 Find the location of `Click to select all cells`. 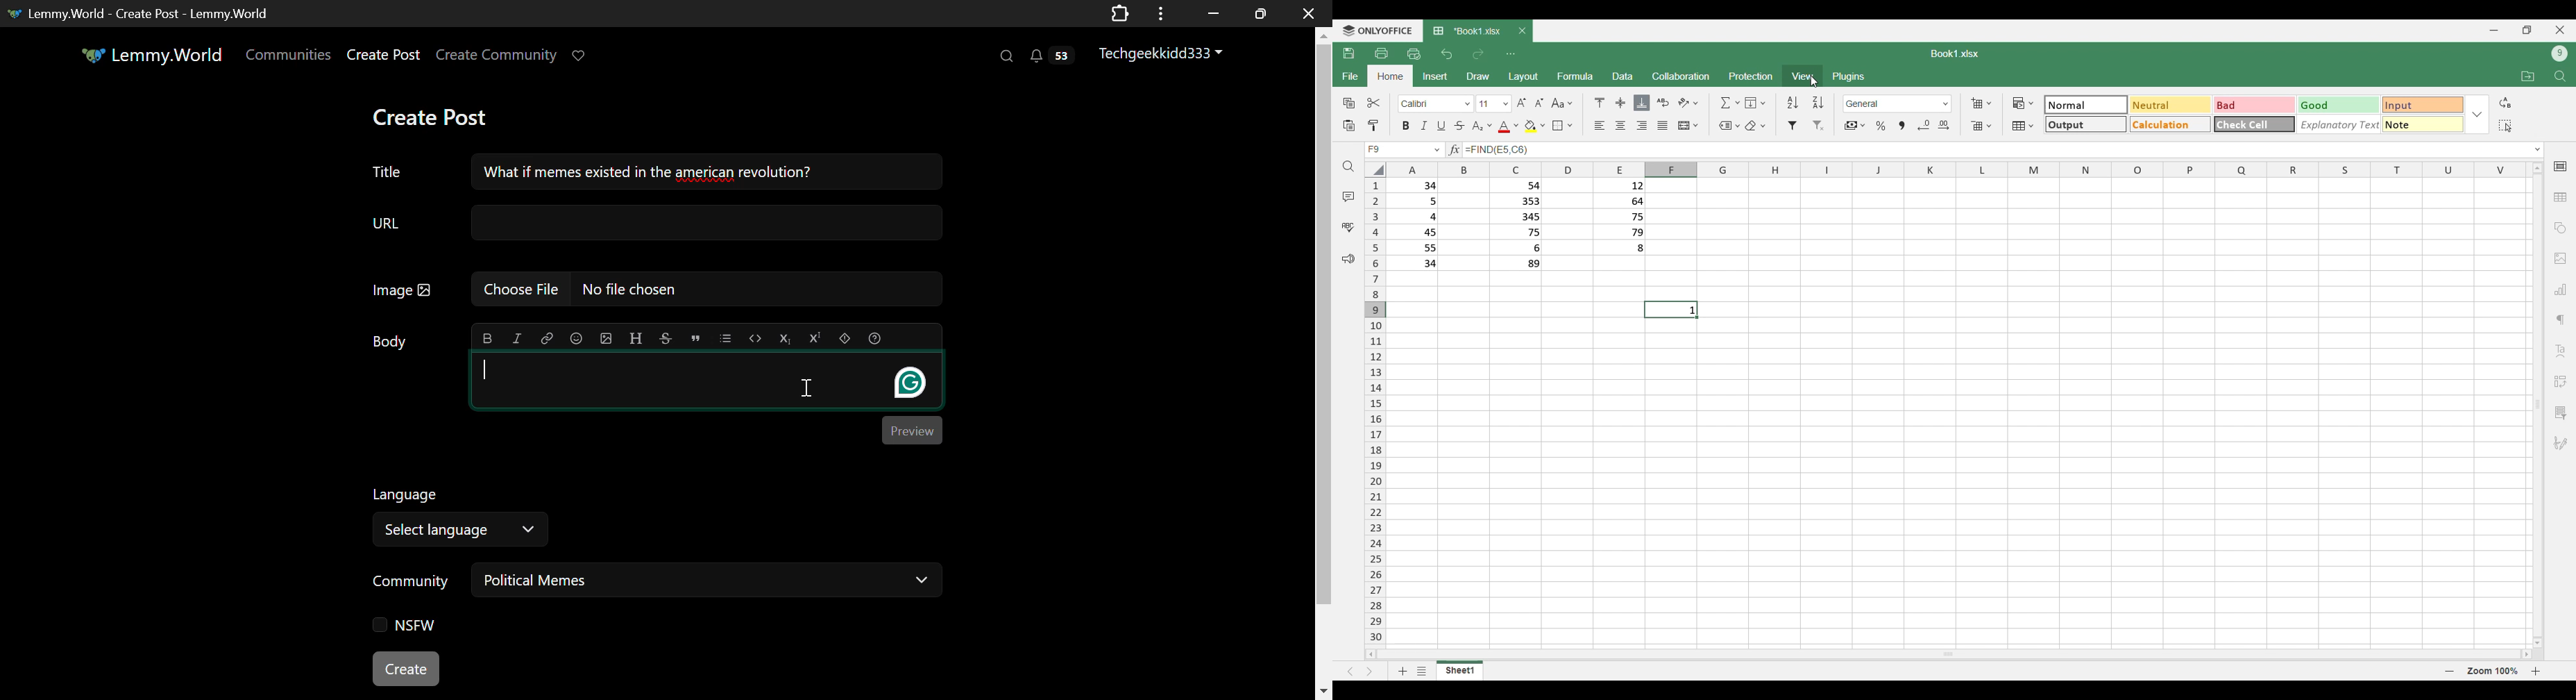

Click to select all cells is located at coordinates (1375, 170).